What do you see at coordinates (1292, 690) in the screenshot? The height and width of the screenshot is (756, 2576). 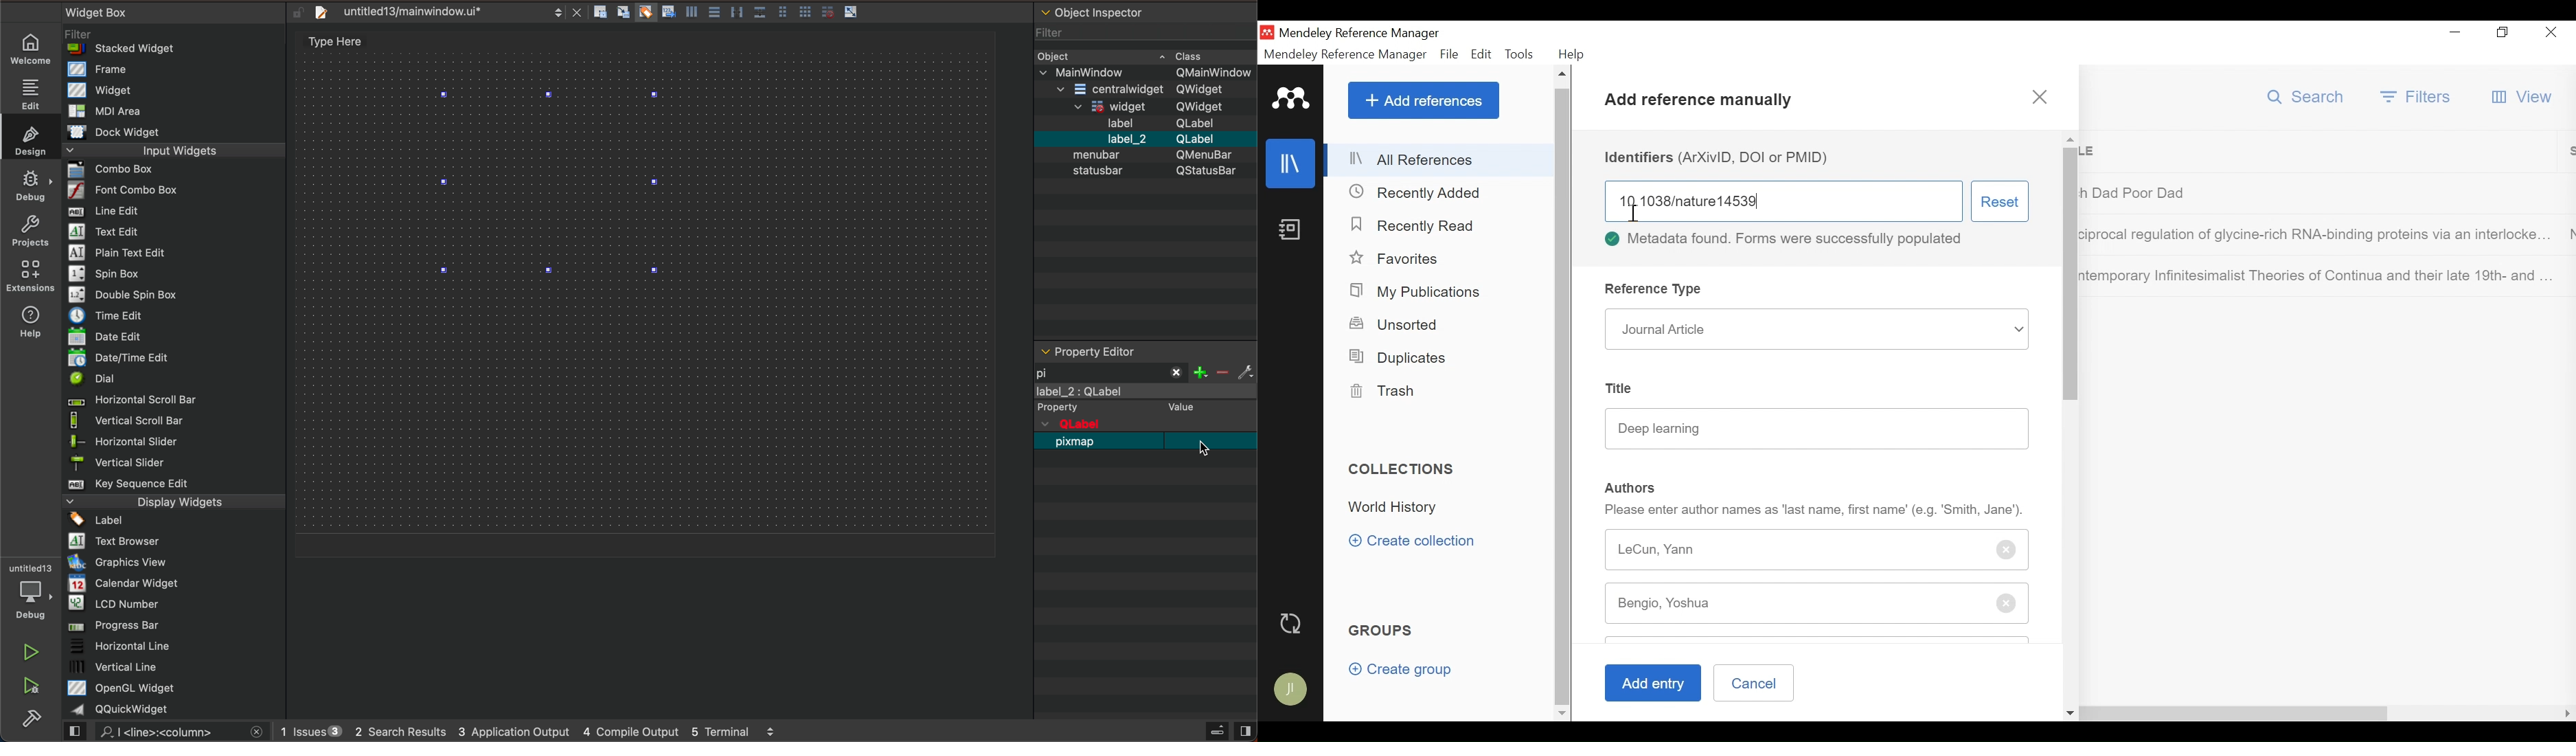 I see `Avatar` at bounding box center [1292, 690].